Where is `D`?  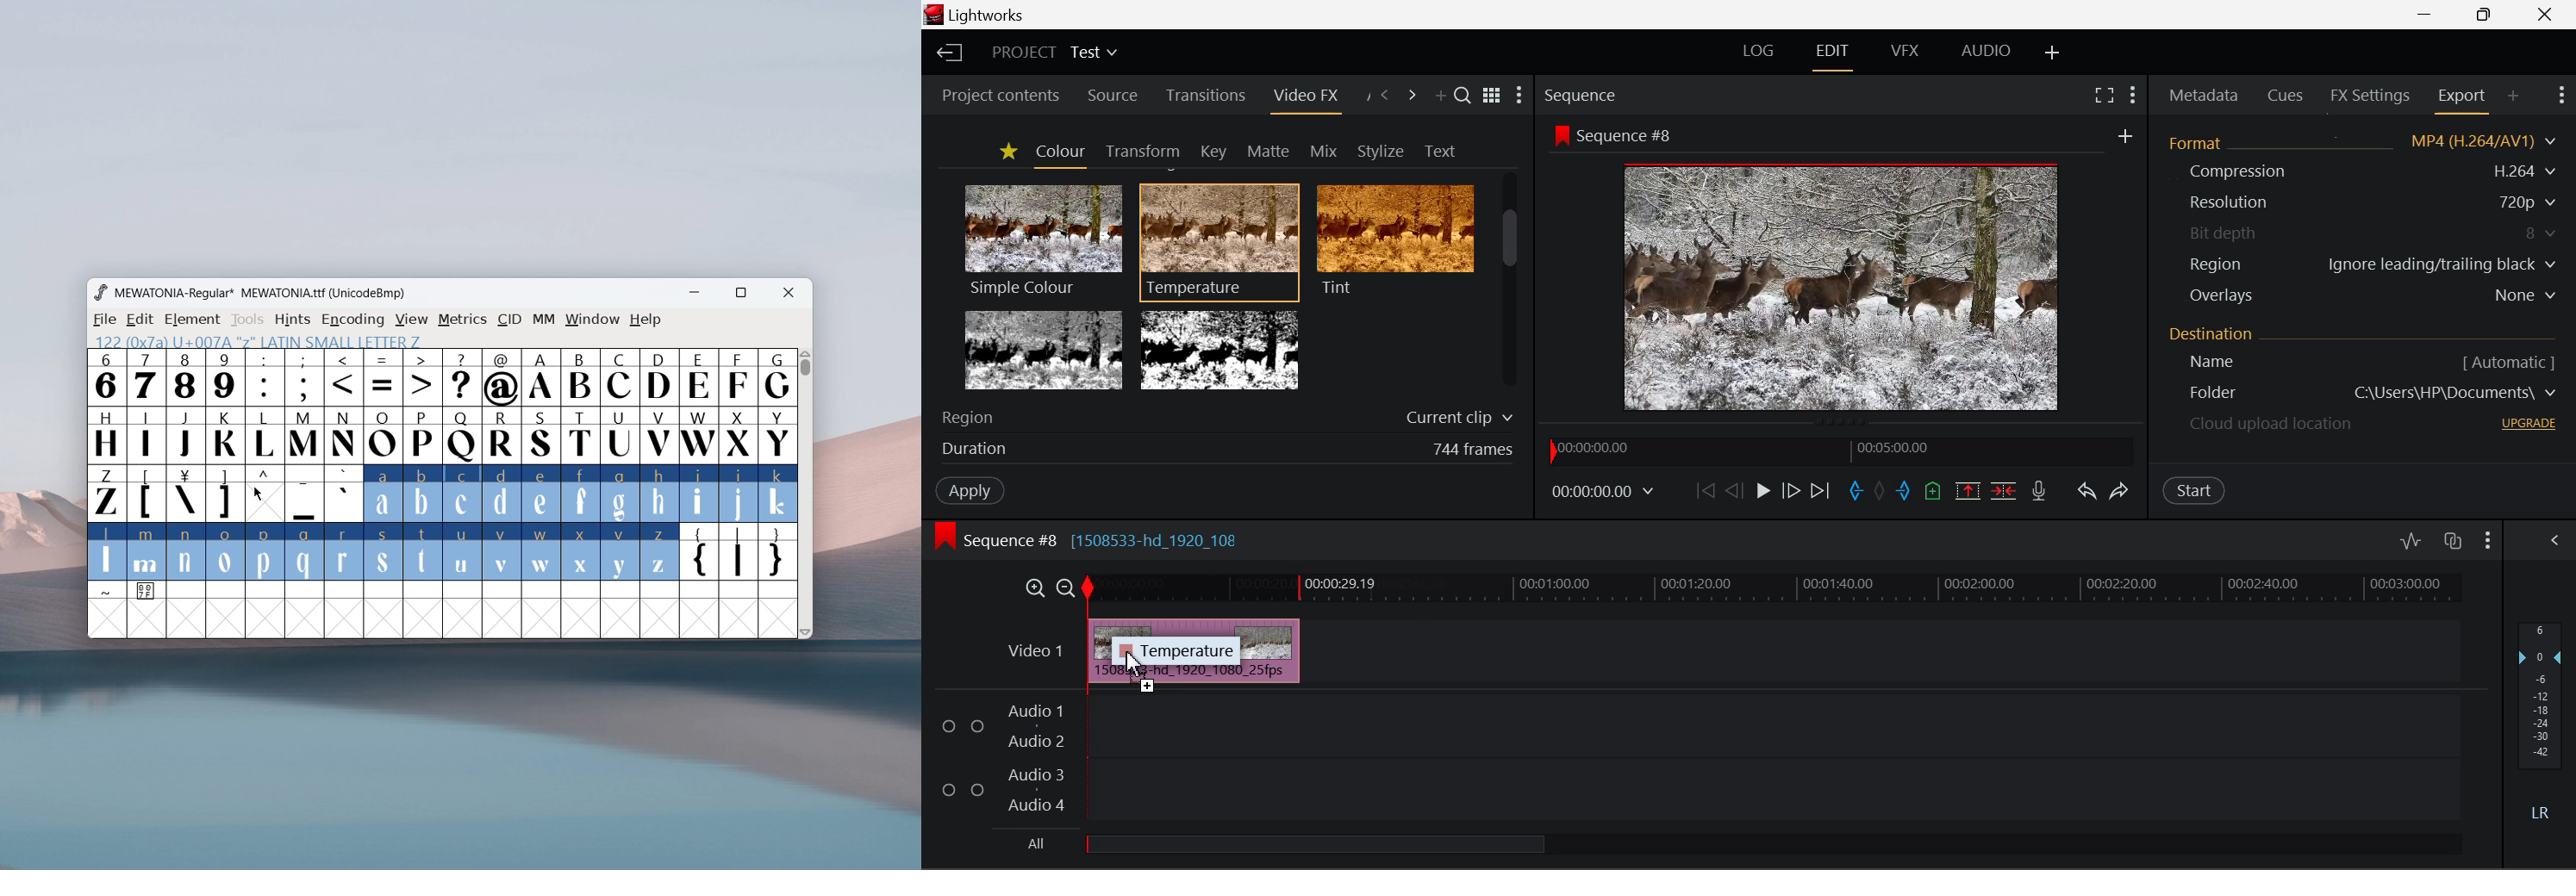 D is located at coordinates (658, 376).